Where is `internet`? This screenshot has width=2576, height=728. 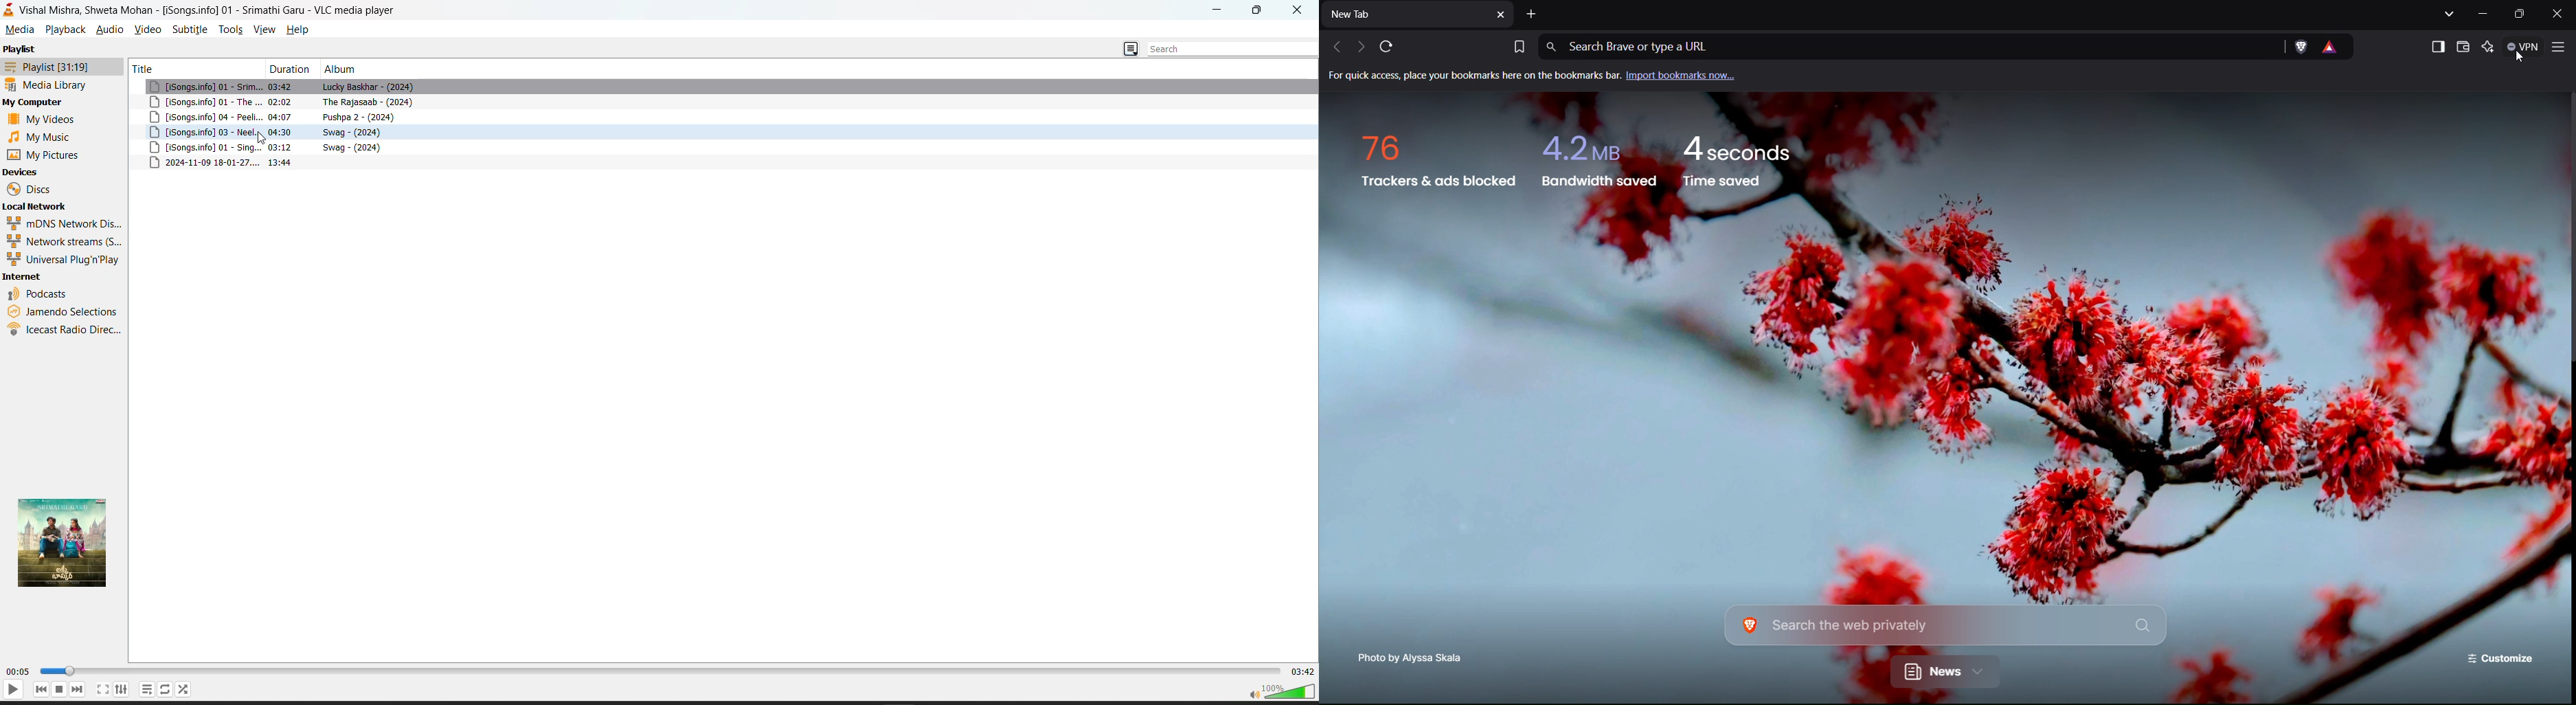 internet is located at coordinates (22, 277).